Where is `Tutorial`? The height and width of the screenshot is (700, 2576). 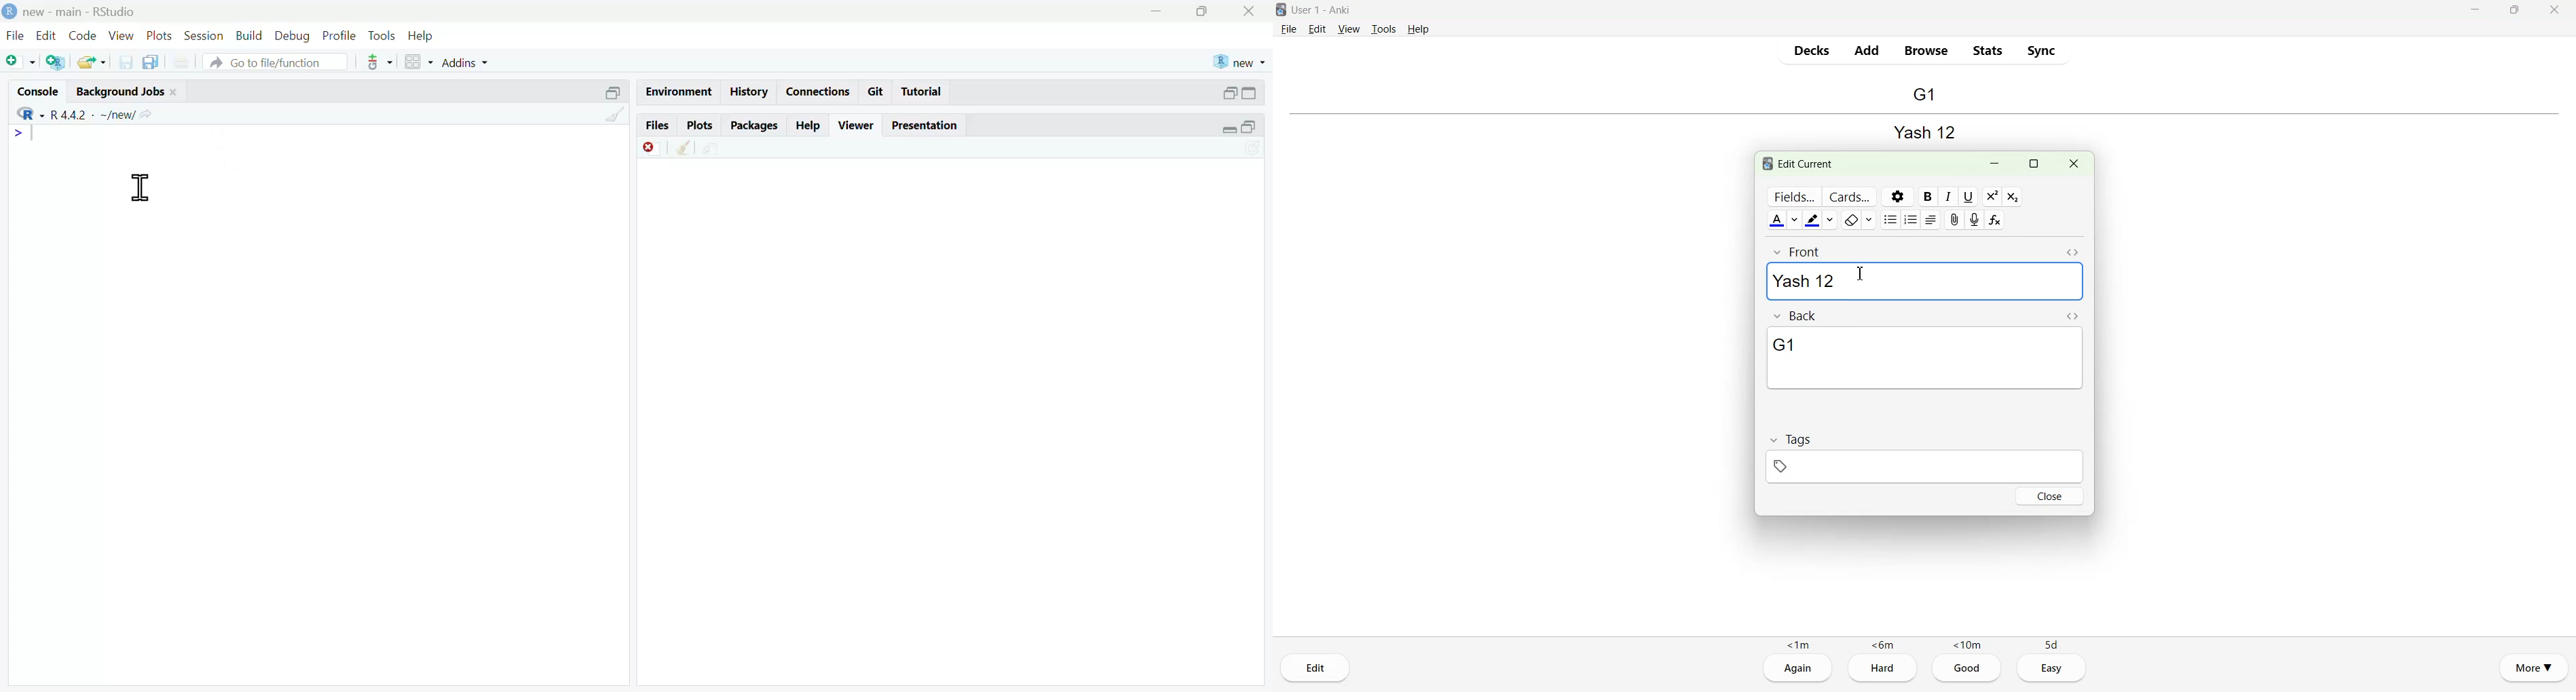
Tutorial is located at coordinates (926, 91).